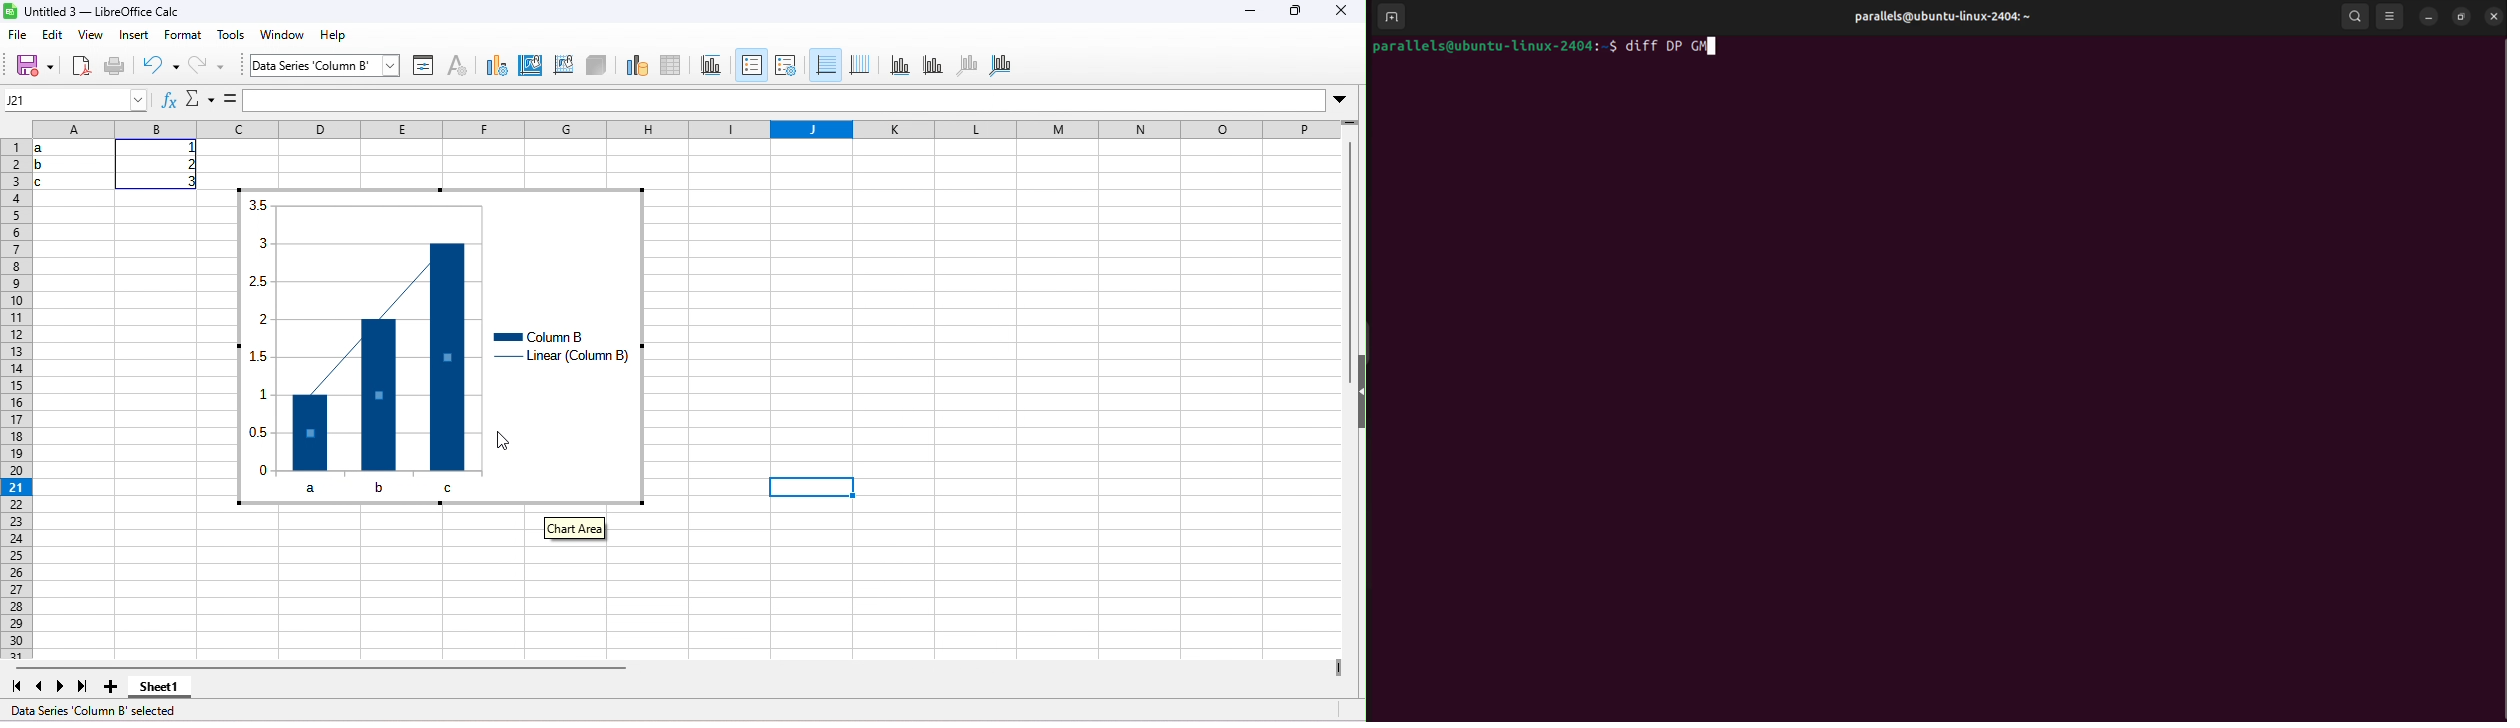  What do you see at coordinates (121, 167) in the screenshot?
I see `range of cells` at bounding box center [121, 167].